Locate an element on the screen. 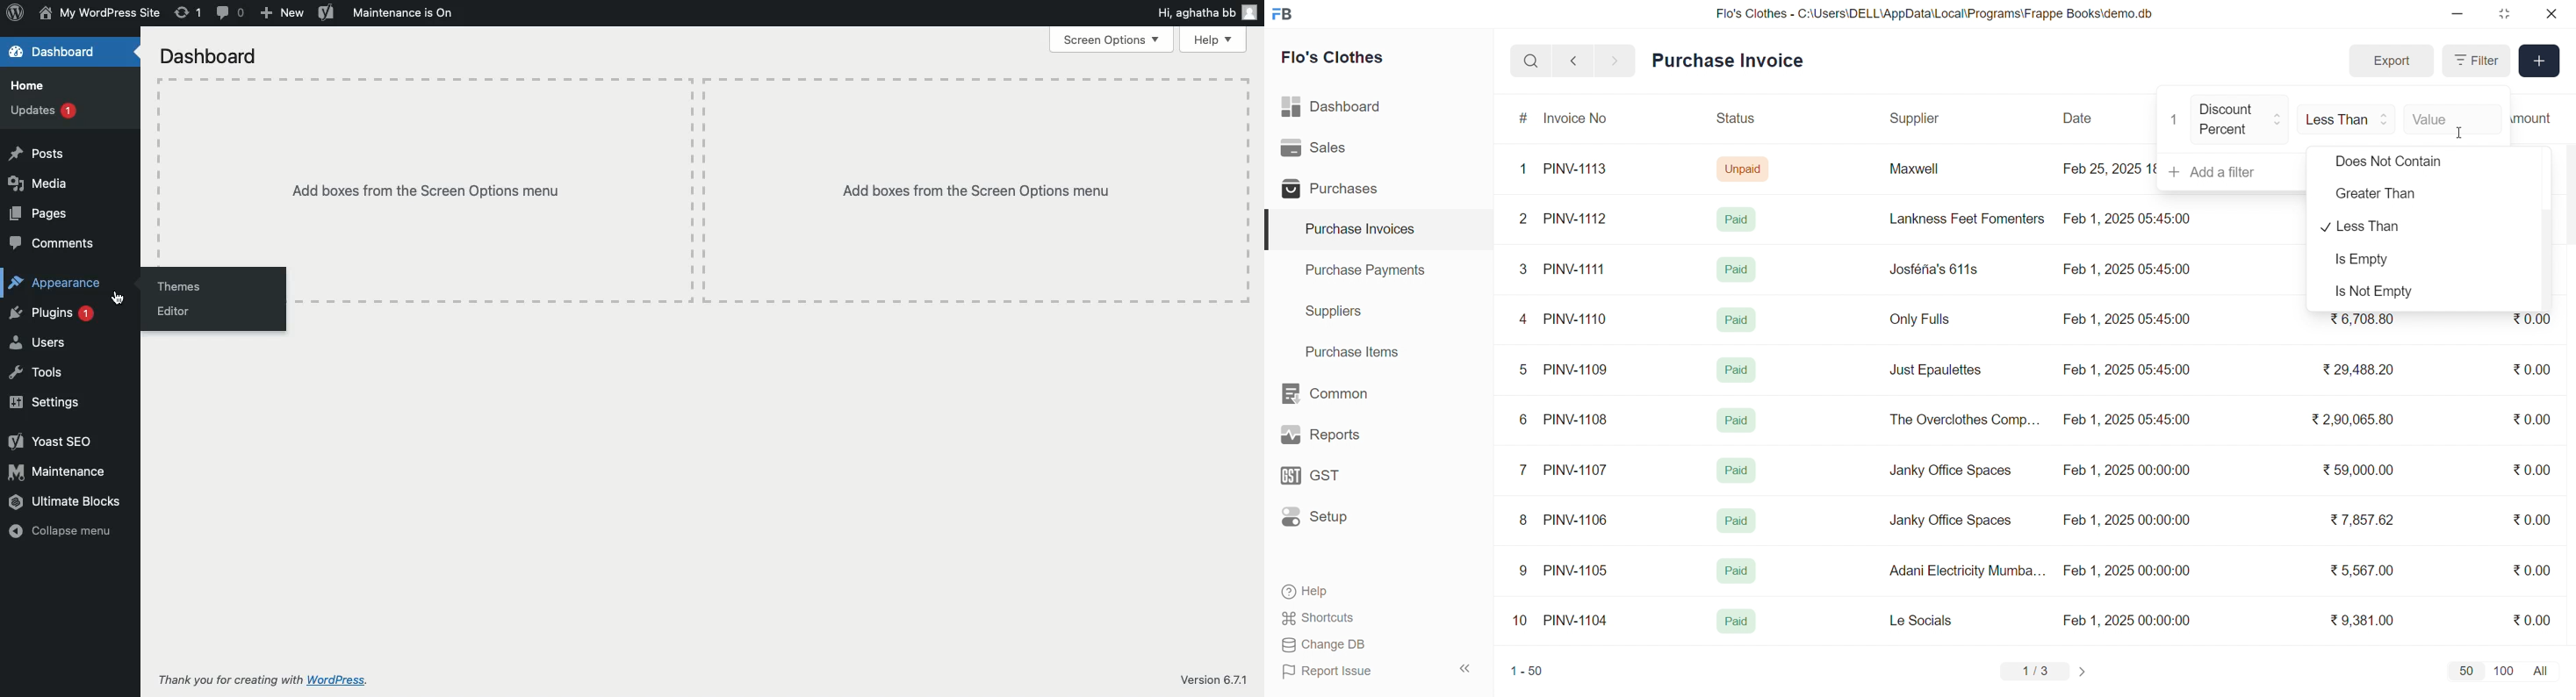  Janky Office Spaces is located at coordinates (1952, 472).